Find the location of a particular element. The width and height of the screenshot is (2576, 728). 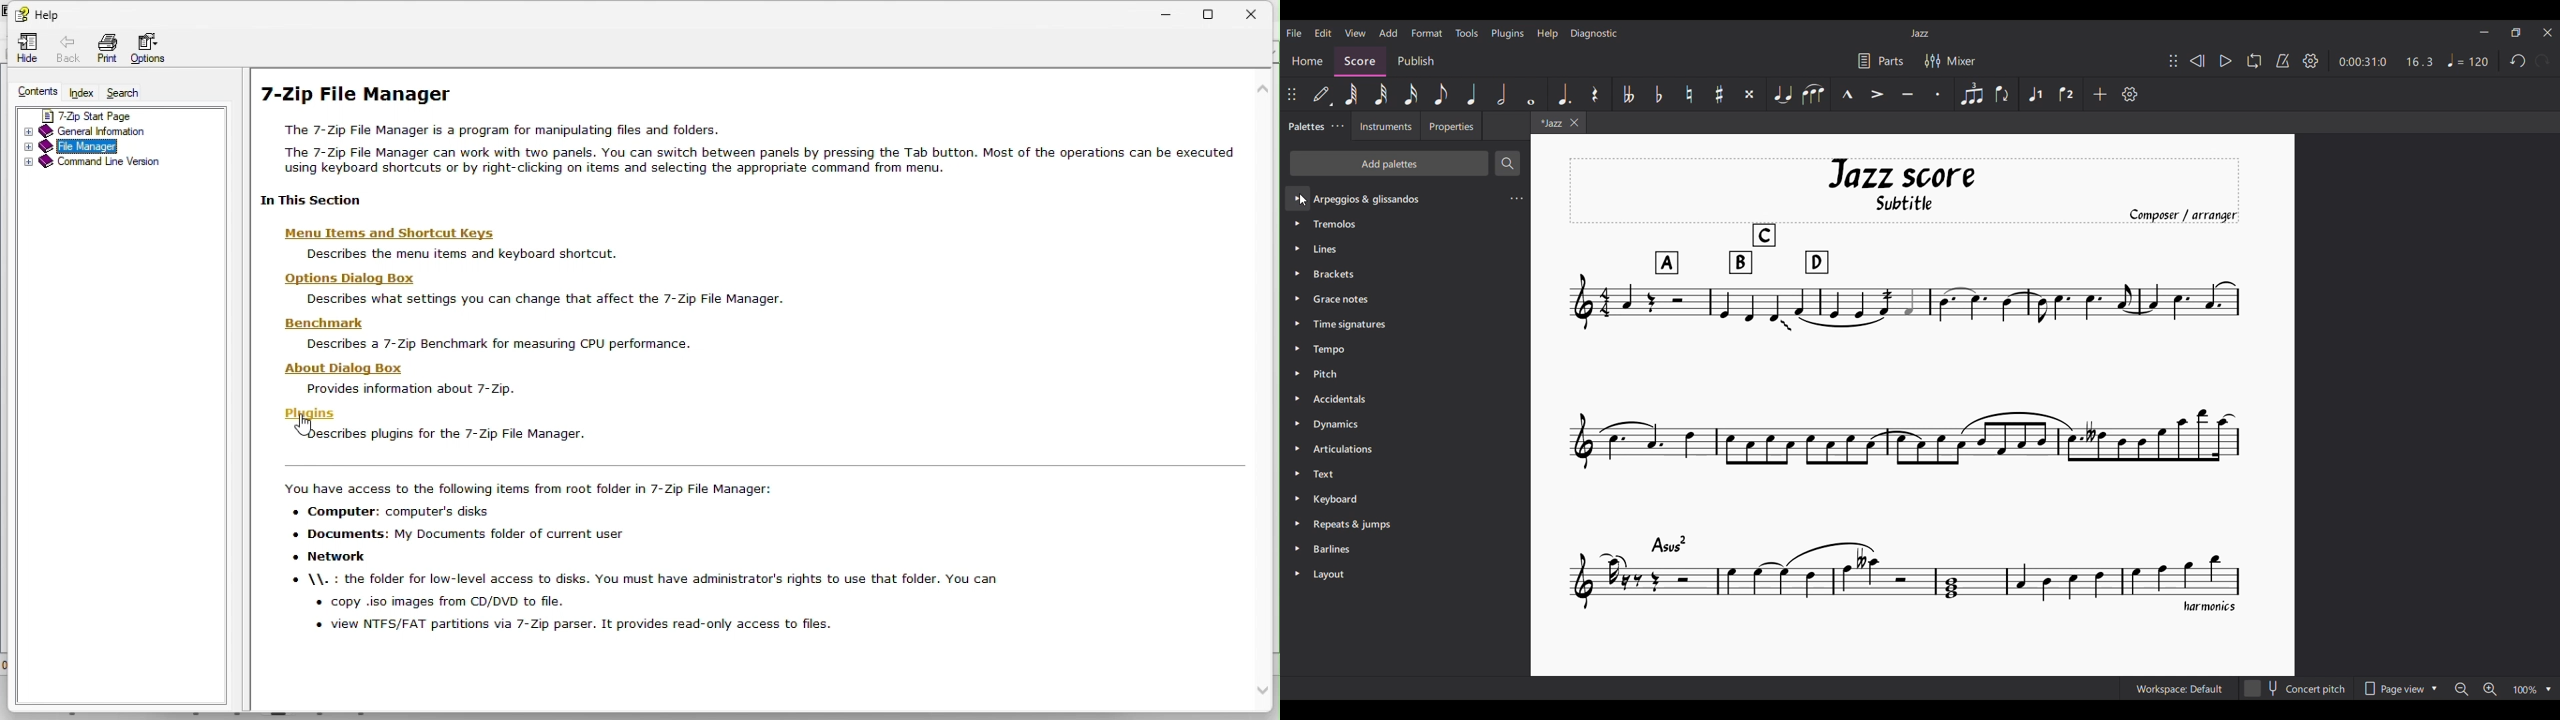

Keyboard is located at coordinates (1341, 499).